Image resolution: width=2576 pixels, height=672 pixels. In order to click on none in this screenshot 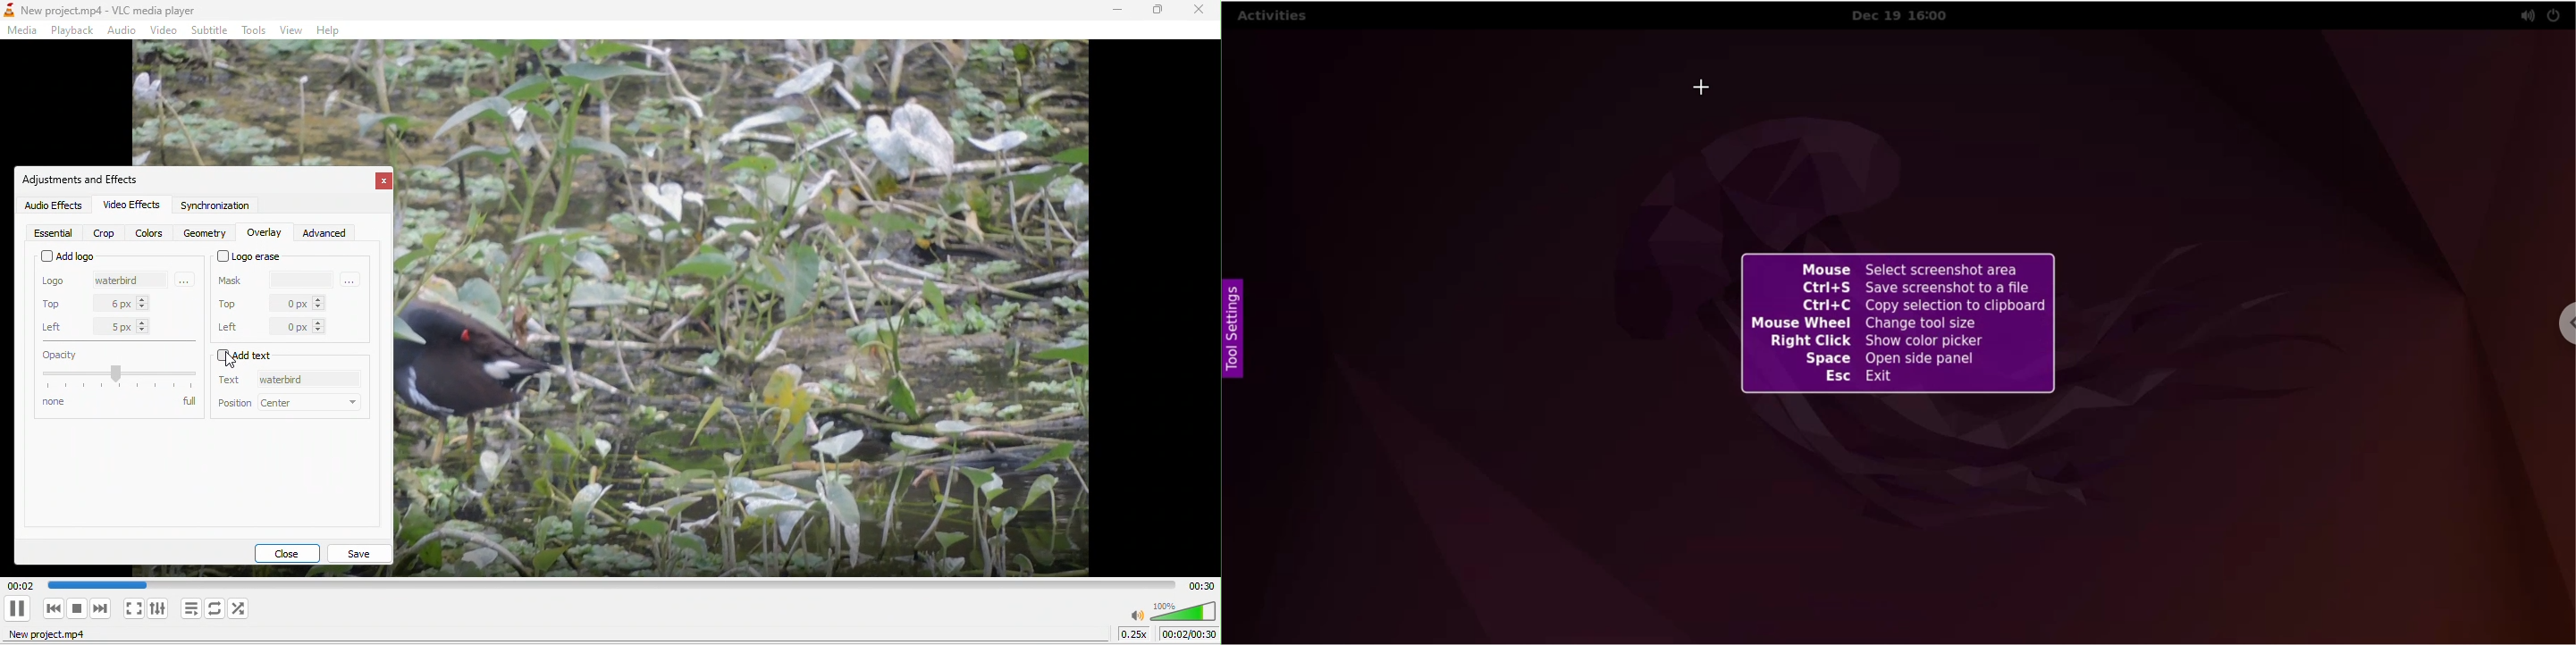, I will do `click(101, 408)`.